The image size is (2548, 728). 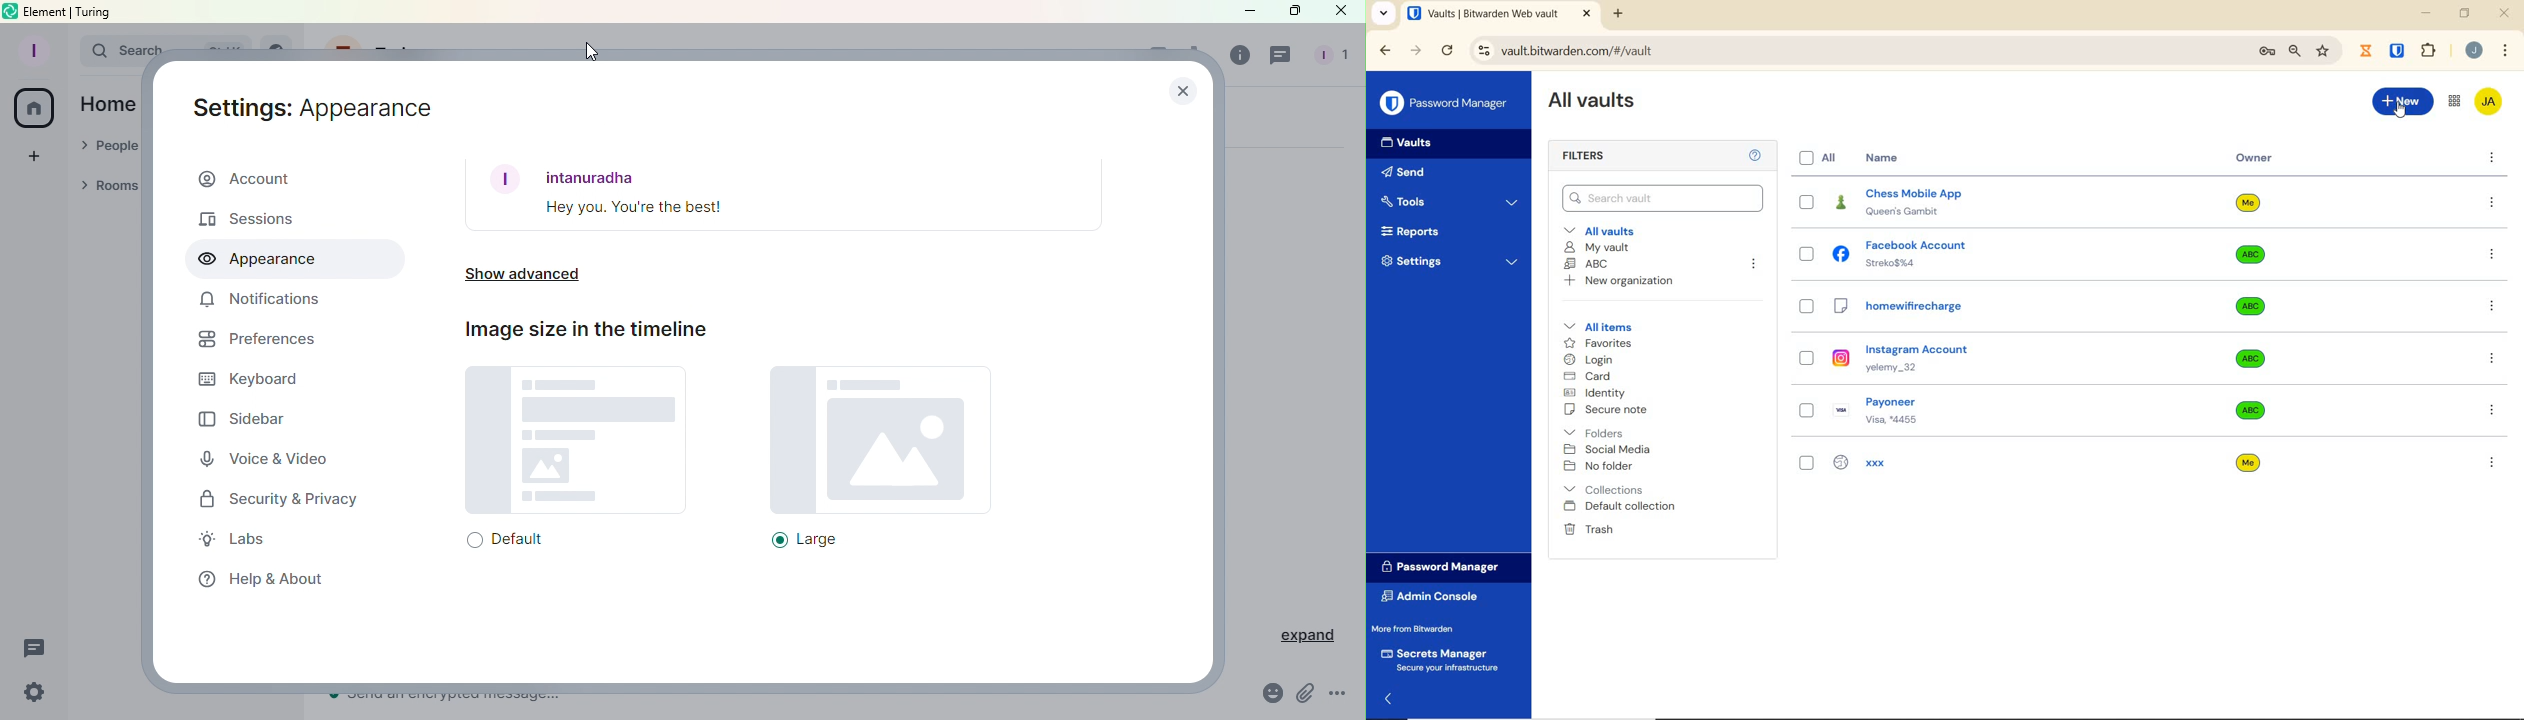 What do you see at coordinates (260, 218) in the screenshot?
I see `Sessions` at bounding box center [260, 218].